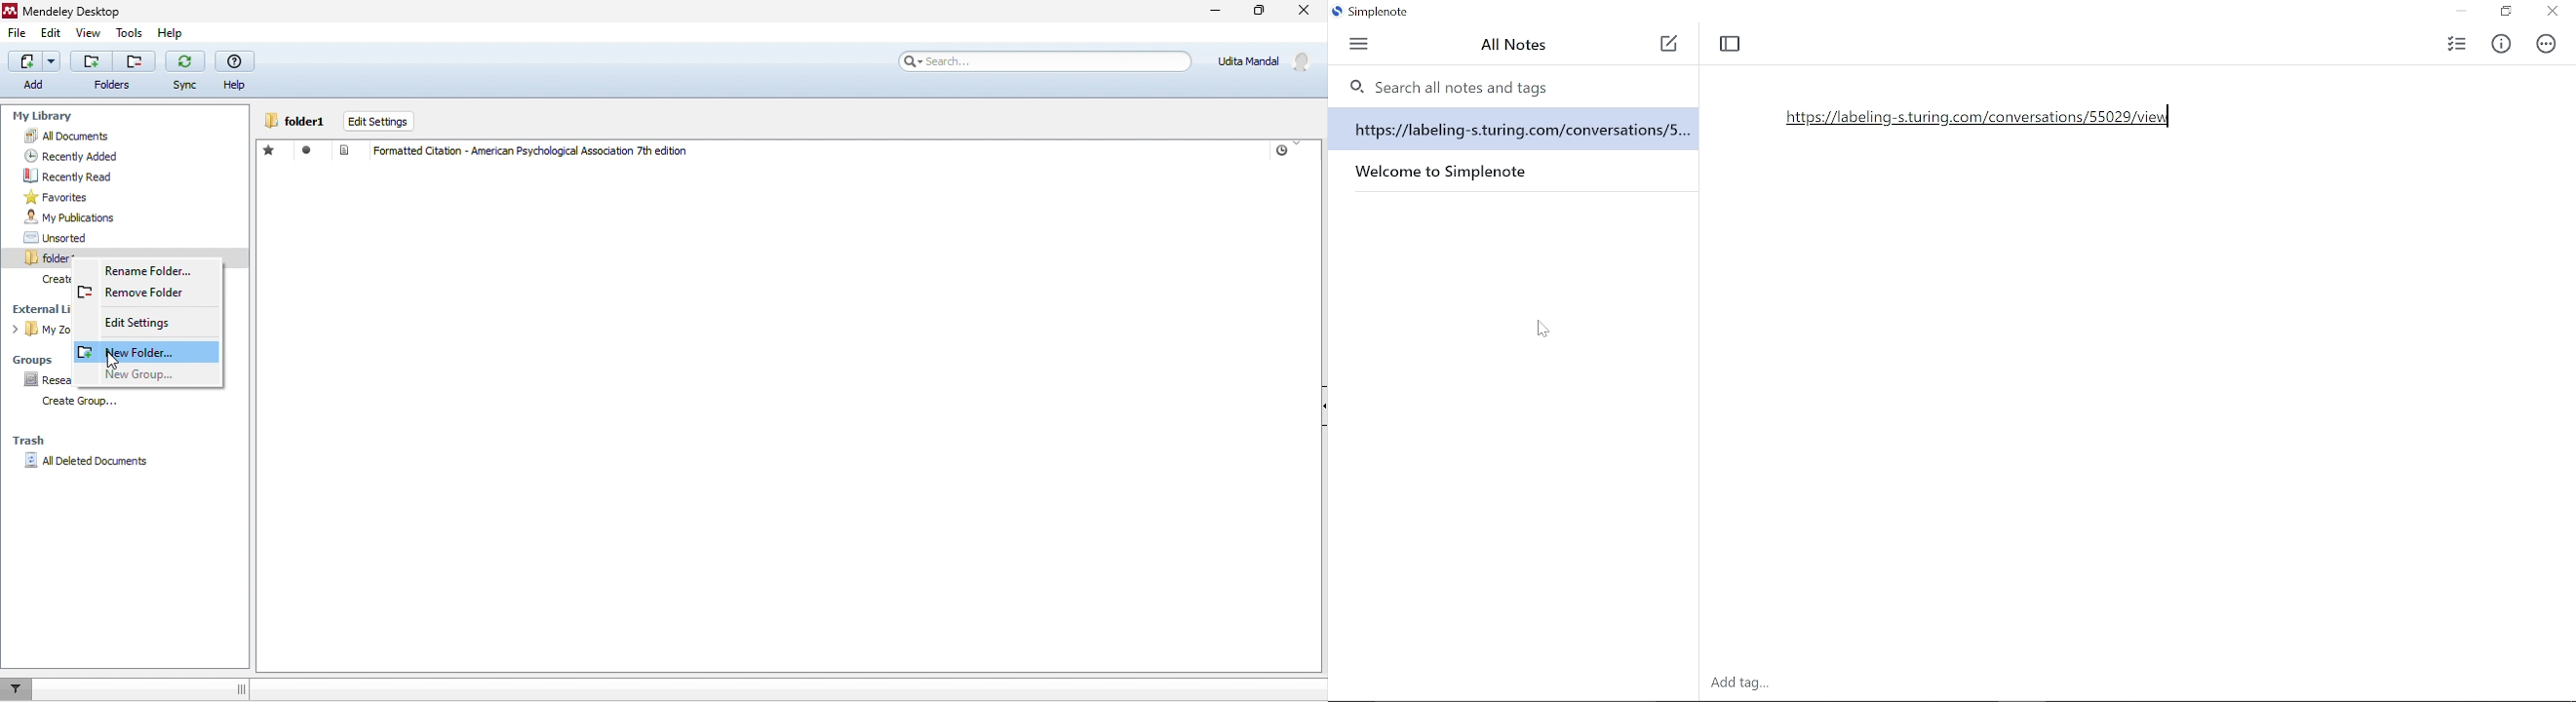  Describe the element at coordinates (1304, 10) in the screenshot. I see `close` at that location.